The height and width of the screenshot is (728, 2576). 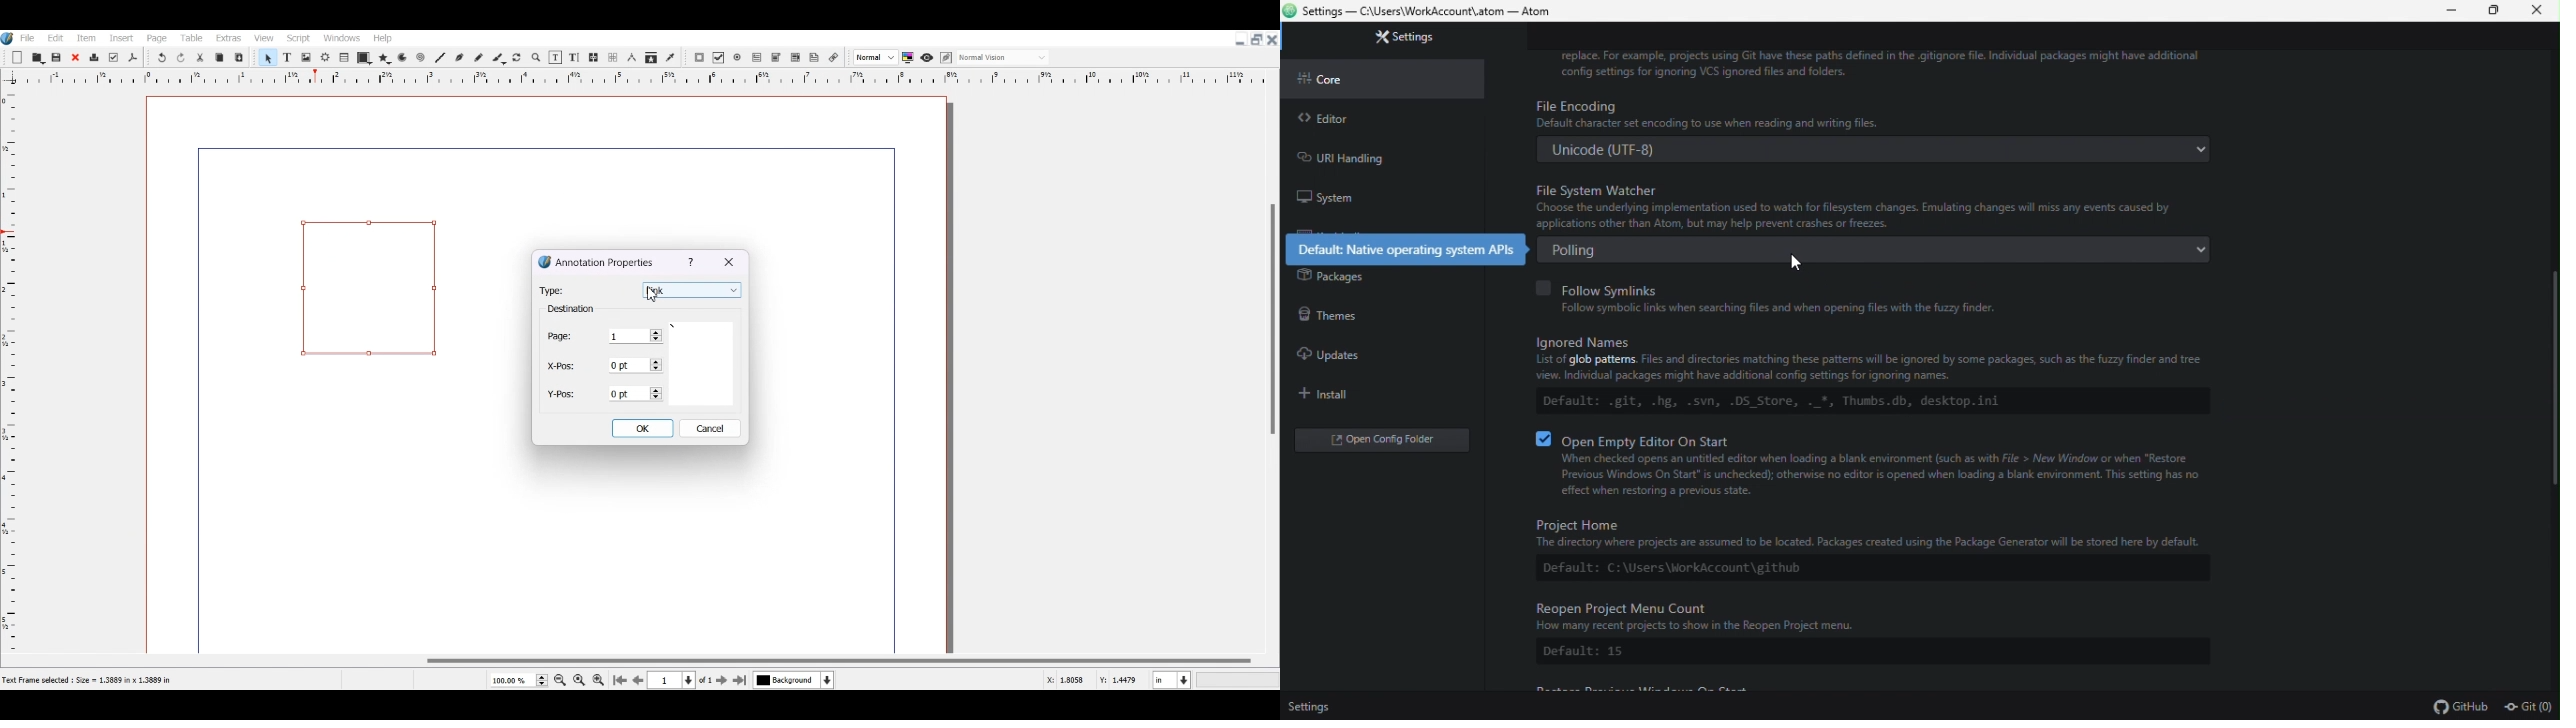 What do you see at coordinates (684, 680) in the screenshot?
I see `Select current Page` at bounding box center [684, 680].